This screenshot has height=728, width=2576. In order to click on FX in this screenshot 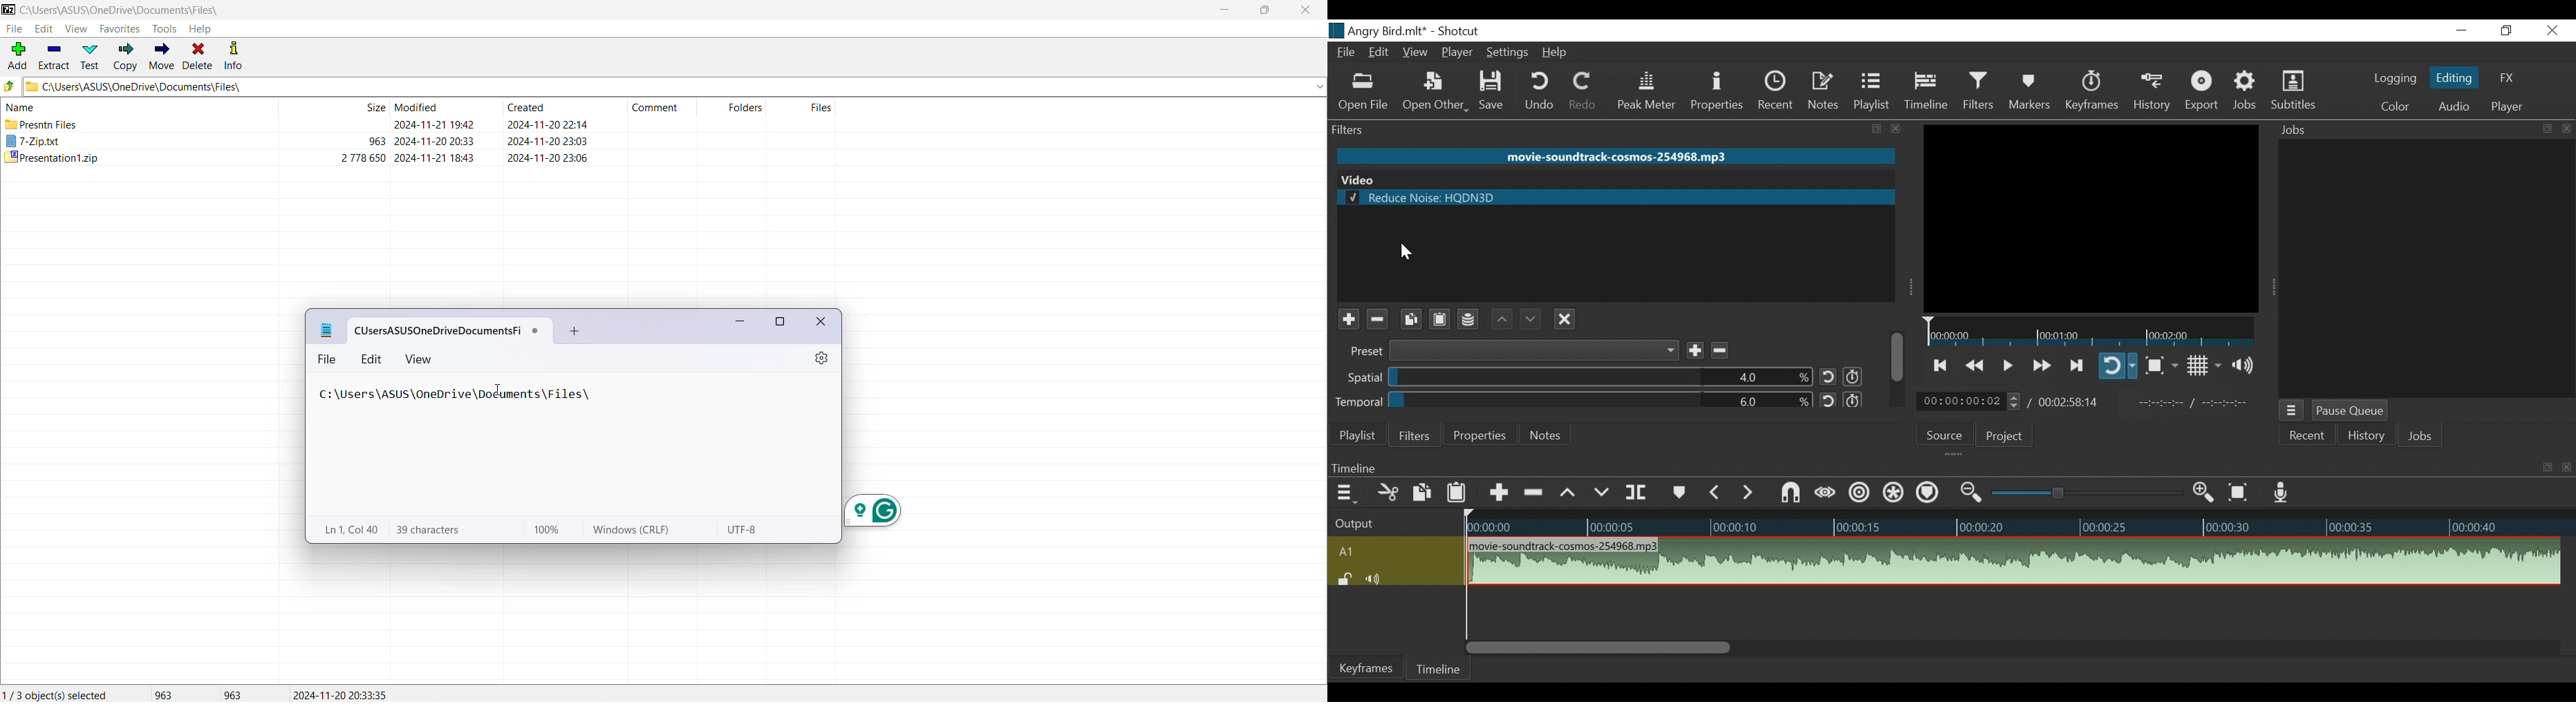, I will do `click(2505, 78)`.